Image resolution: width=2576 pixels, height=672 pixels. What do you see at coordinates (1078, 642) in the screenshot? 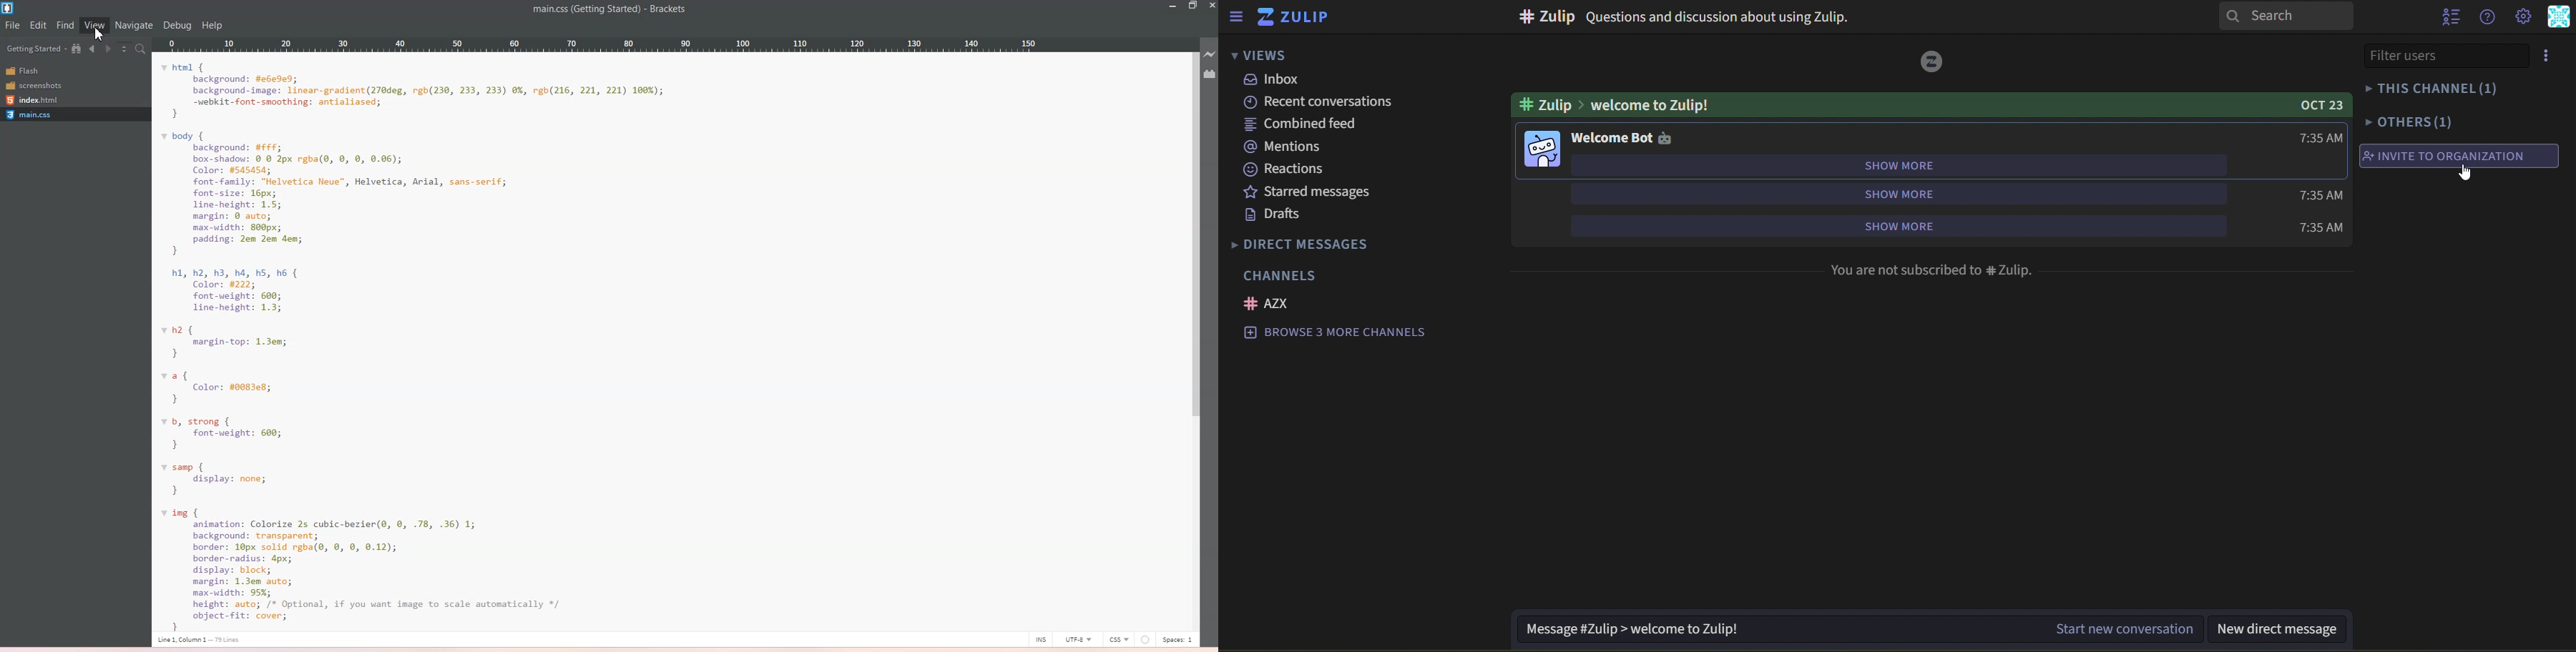
I see `UTF-8` at bounding box center [1078, 642].